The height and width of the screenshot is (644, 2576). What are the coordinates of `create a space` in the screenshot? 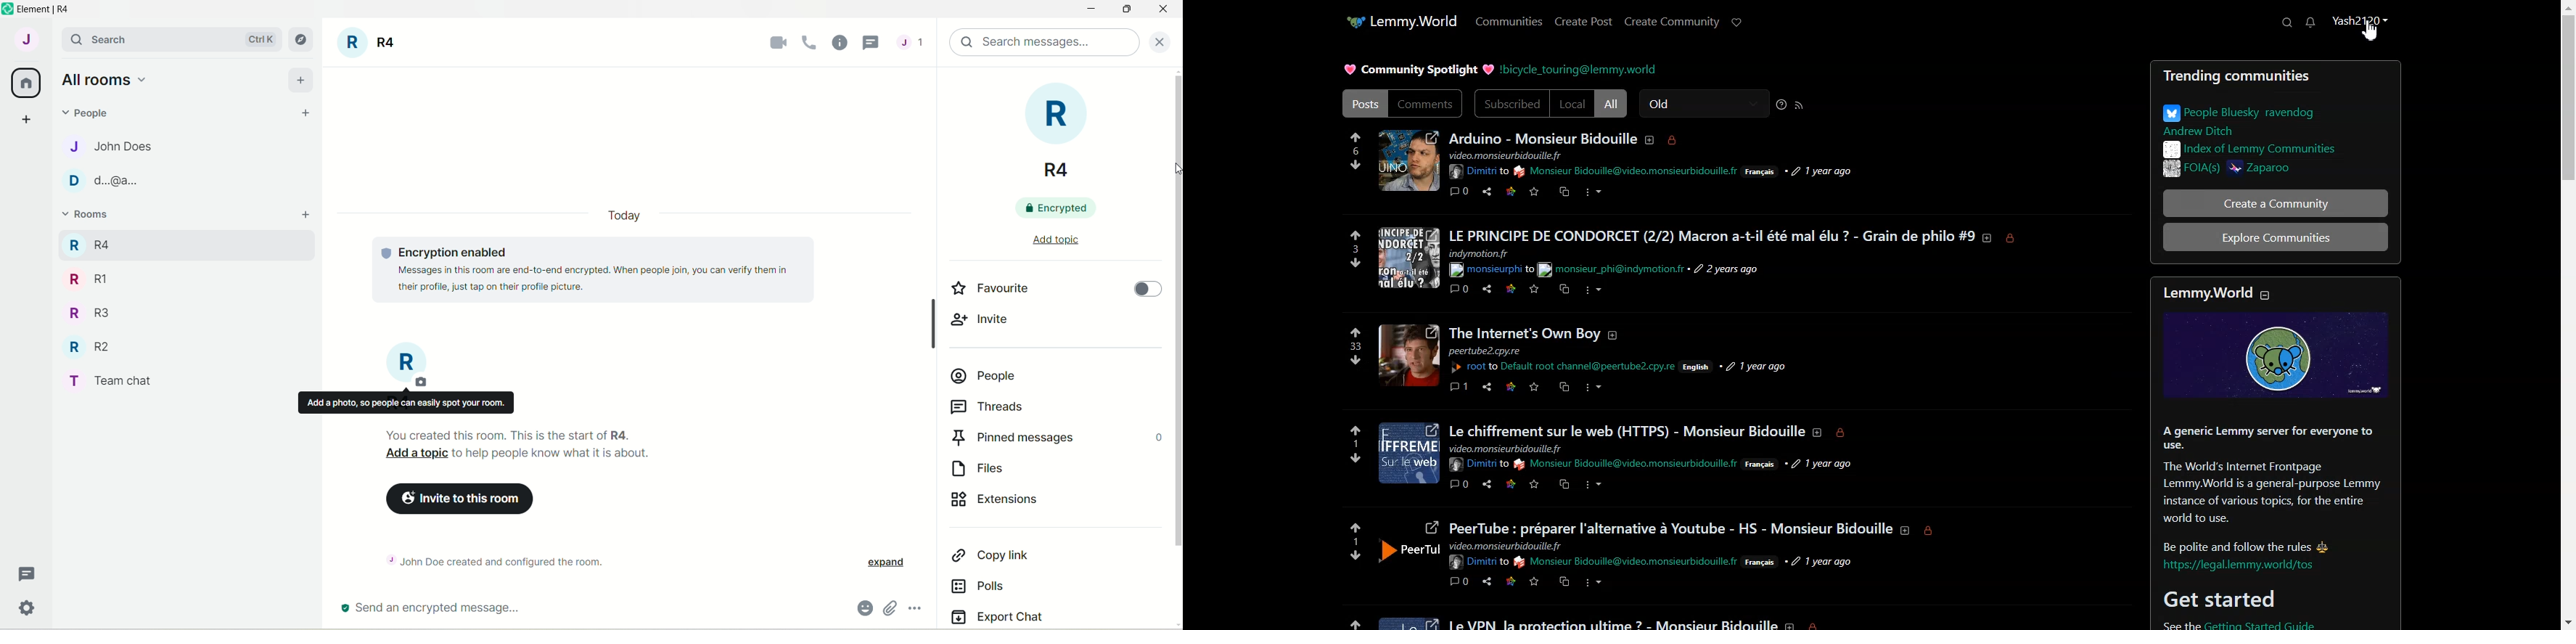 It's located at (25, 118).